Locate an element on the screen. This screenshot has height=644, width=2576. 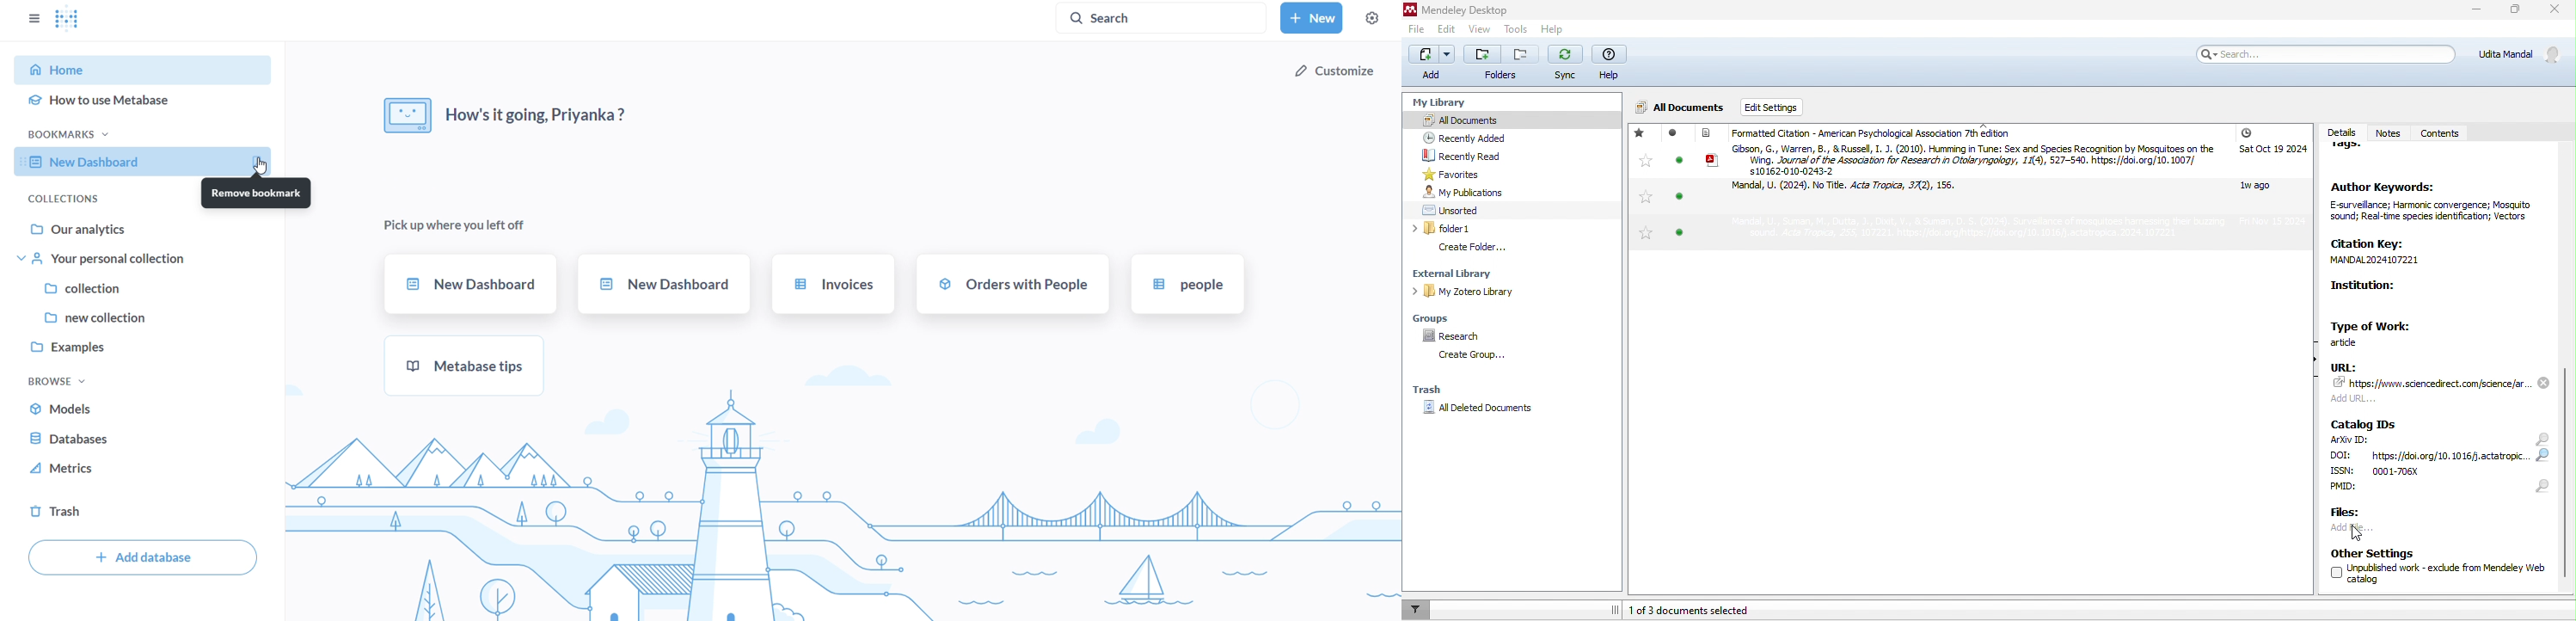
my library is located at coordinates (1437, 99).